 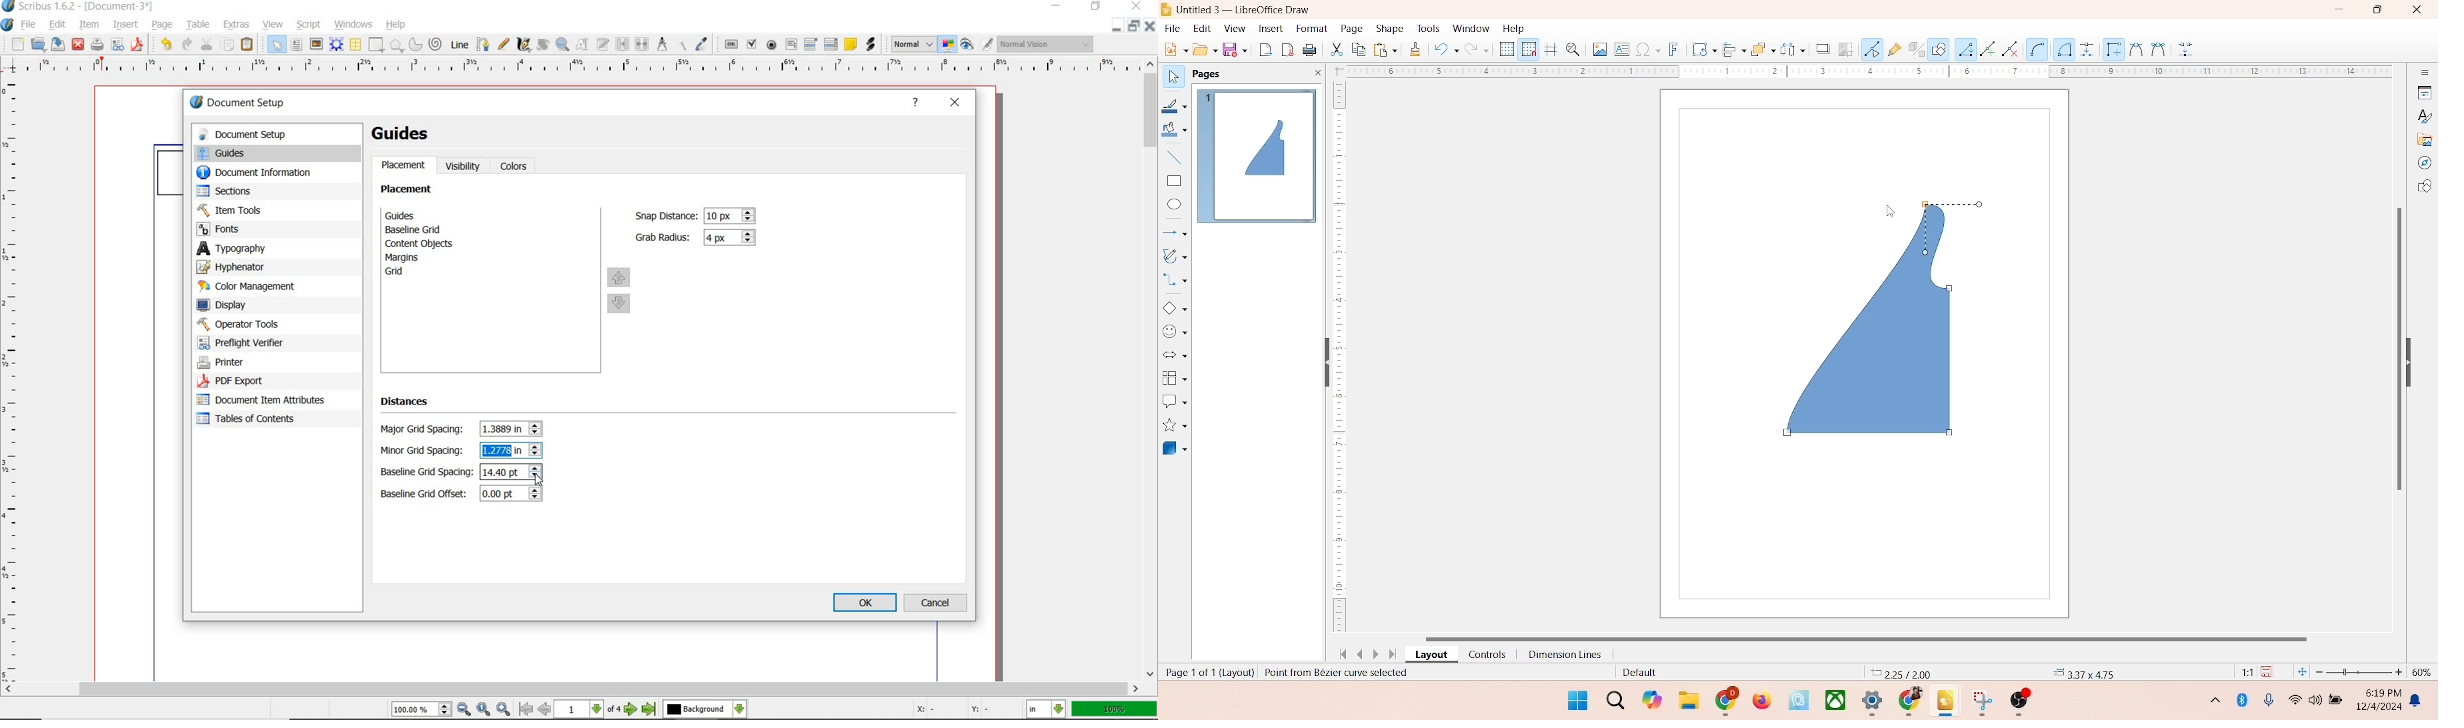 What do you see at coordinates (271, 324) in the screenshot?
I see `operator tools` at bounding box center [271, 324].